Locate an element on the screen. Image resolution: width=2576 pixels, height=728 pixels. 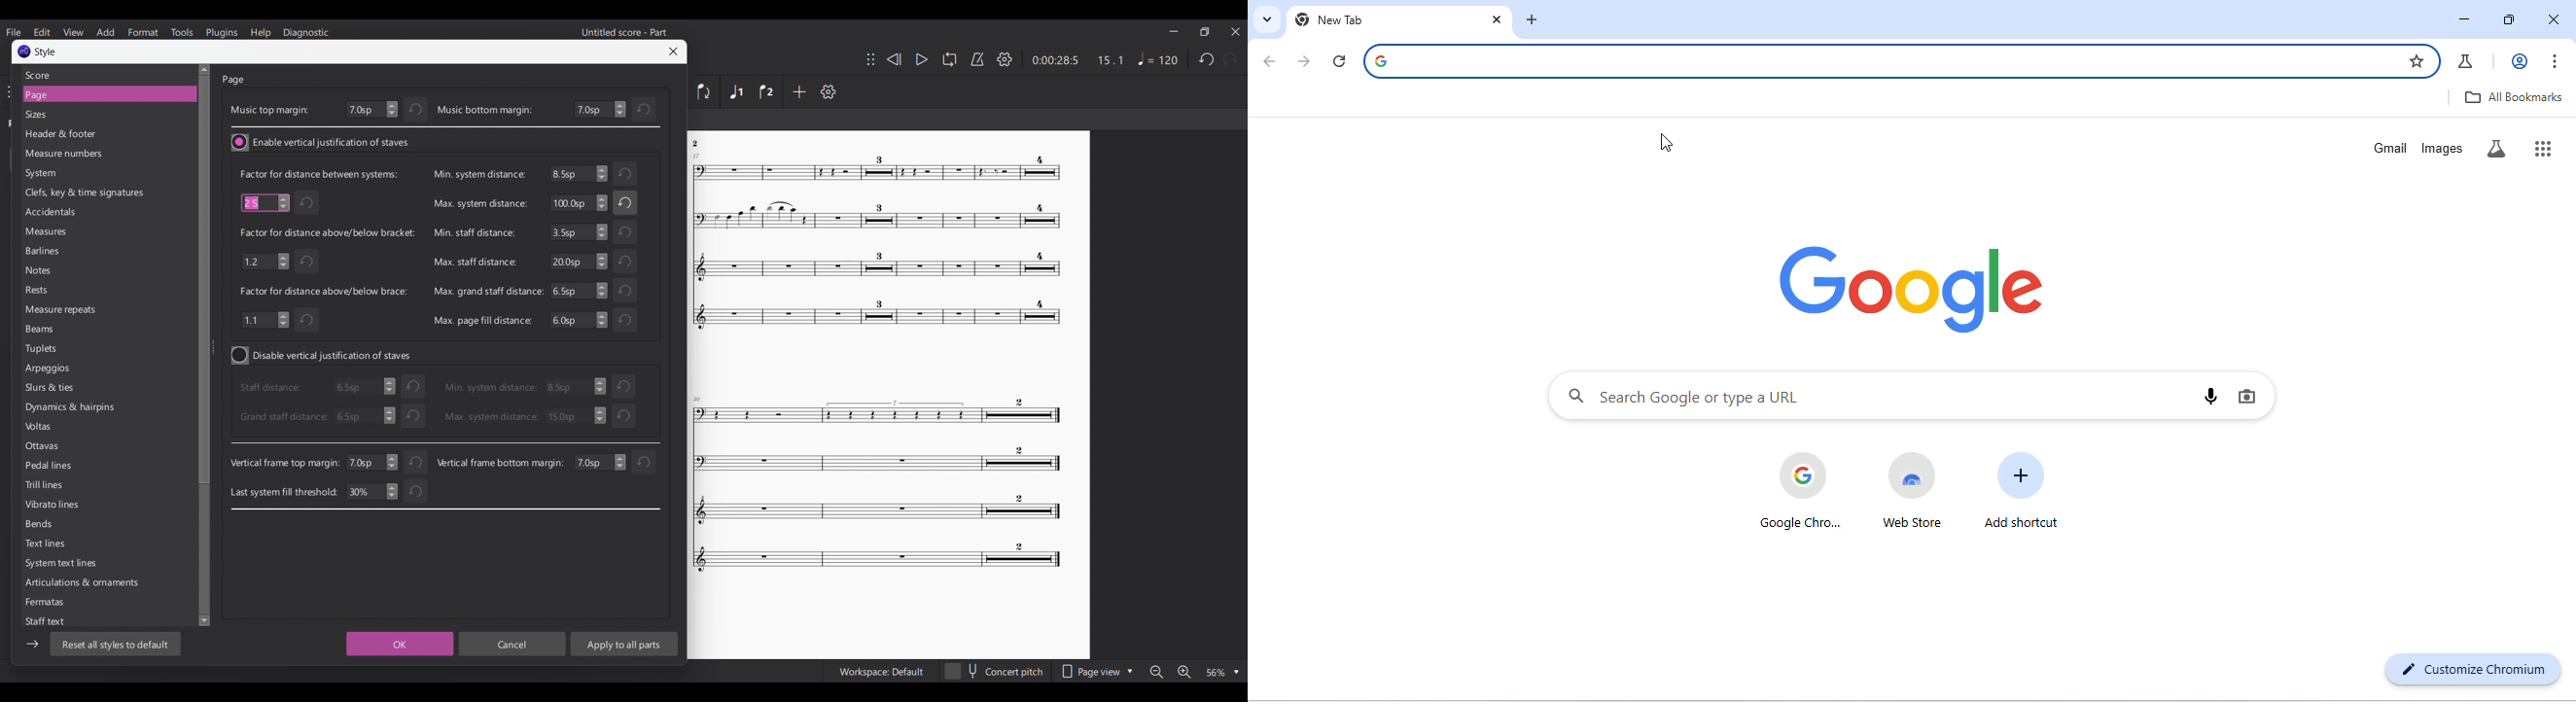
Max. system distance is located at coordinates (490, 417).